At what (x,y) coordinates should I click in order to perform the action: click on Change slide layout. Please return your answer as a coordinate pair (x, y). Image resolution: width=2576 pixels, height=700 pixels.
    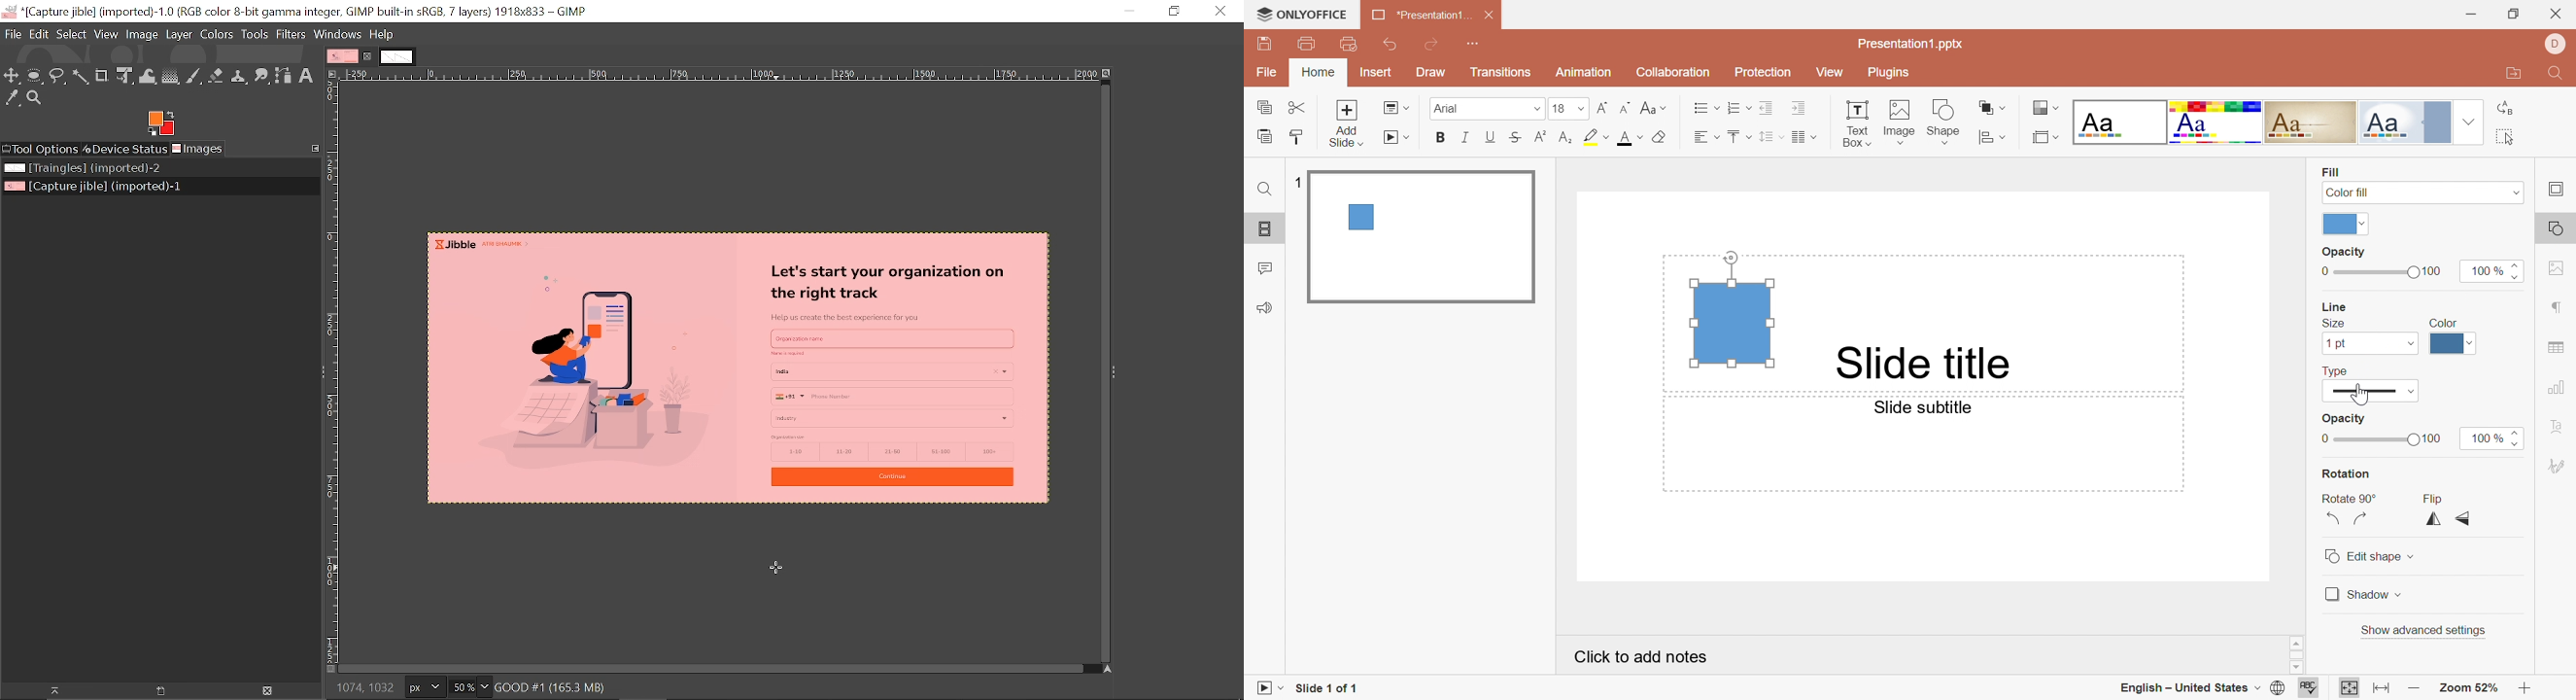
    Looking at the image, I should click on (1395, 108).